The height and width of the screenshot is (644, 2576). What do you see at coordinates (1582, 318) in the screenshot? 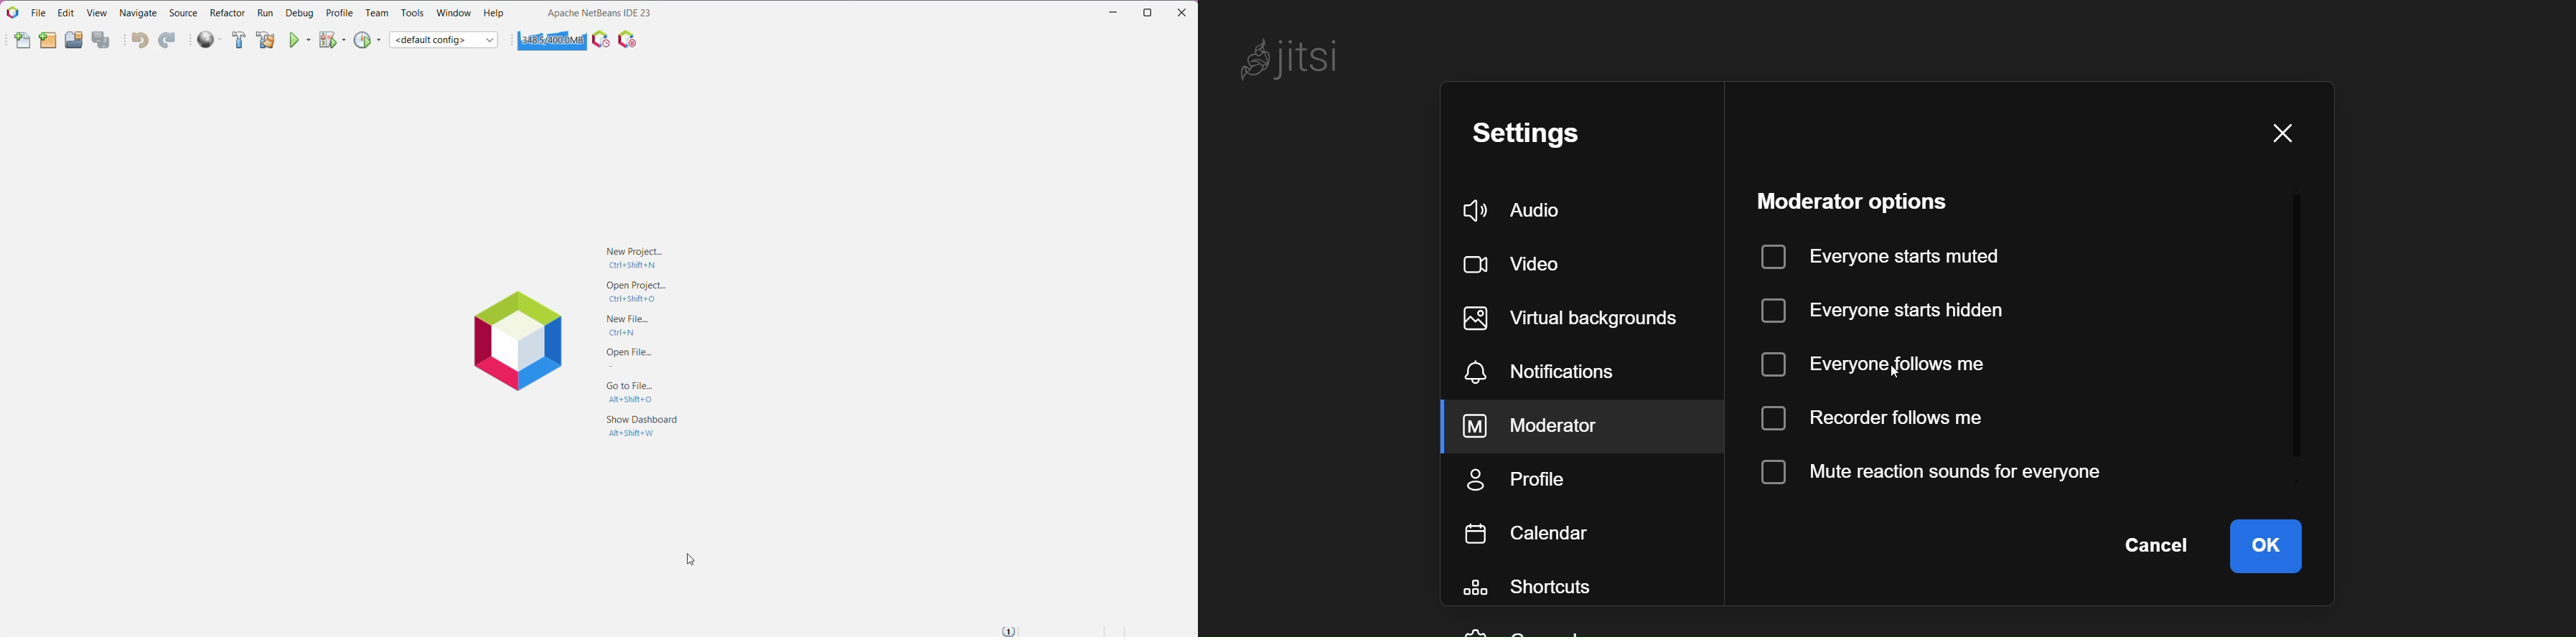
I see `virtual background` at bounding box center [1582, 318].